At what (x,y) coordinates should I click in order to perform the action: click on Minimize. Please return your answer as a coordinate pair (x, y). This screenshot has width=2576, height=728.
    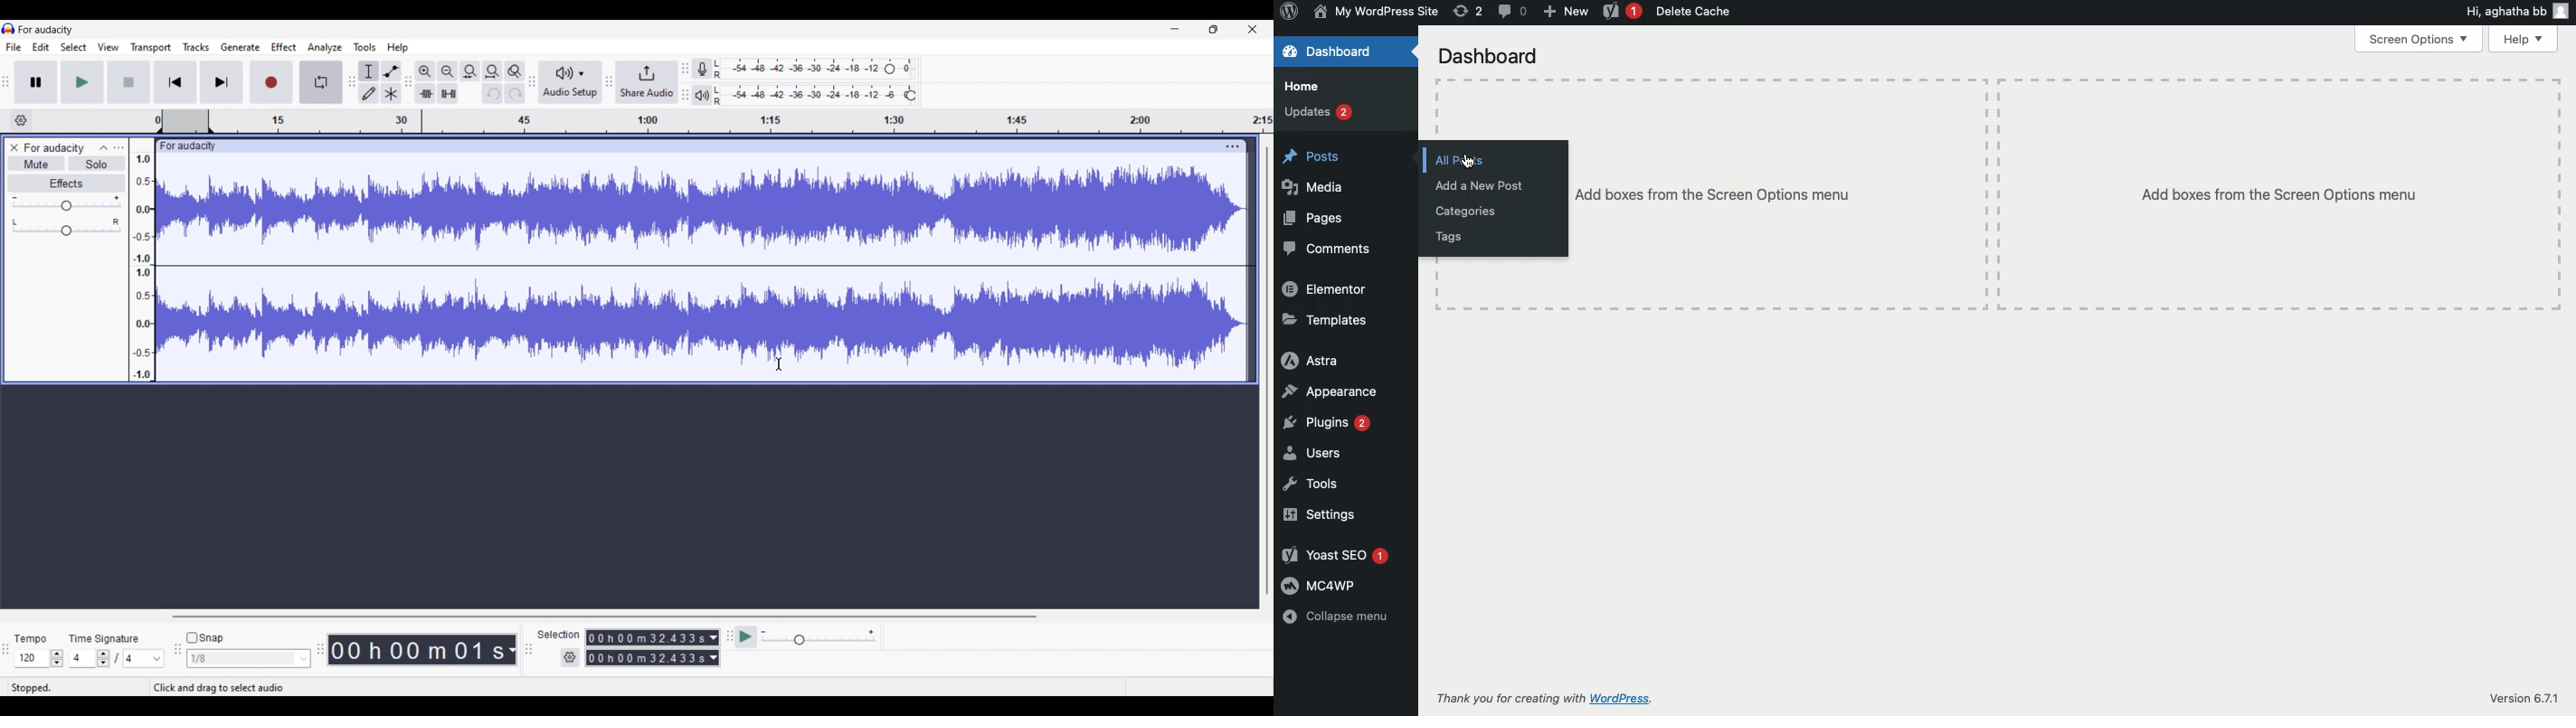
    Looking at the image, I should click on (1175, 29).